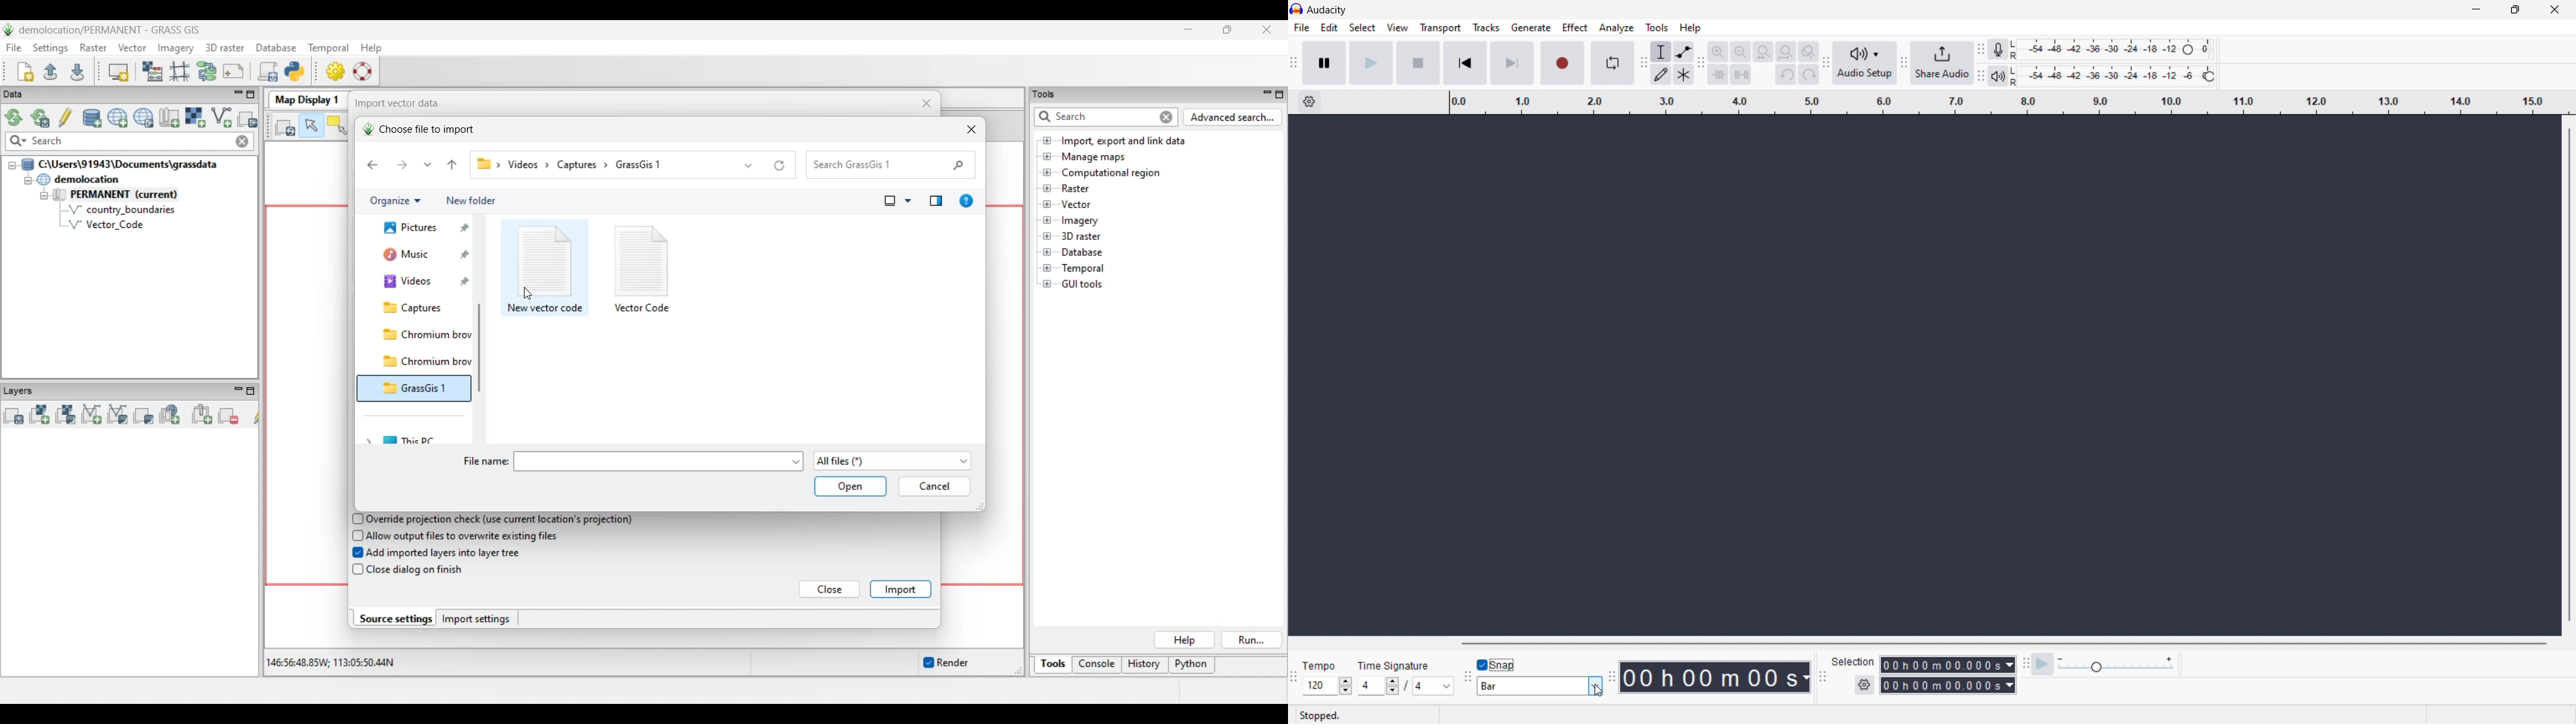 The width and height of the screenshot is (2576, 728). What do you see at coordinates (1786, 74) in the screenshot?
I see `undo` at bounding box center [1786, 74].